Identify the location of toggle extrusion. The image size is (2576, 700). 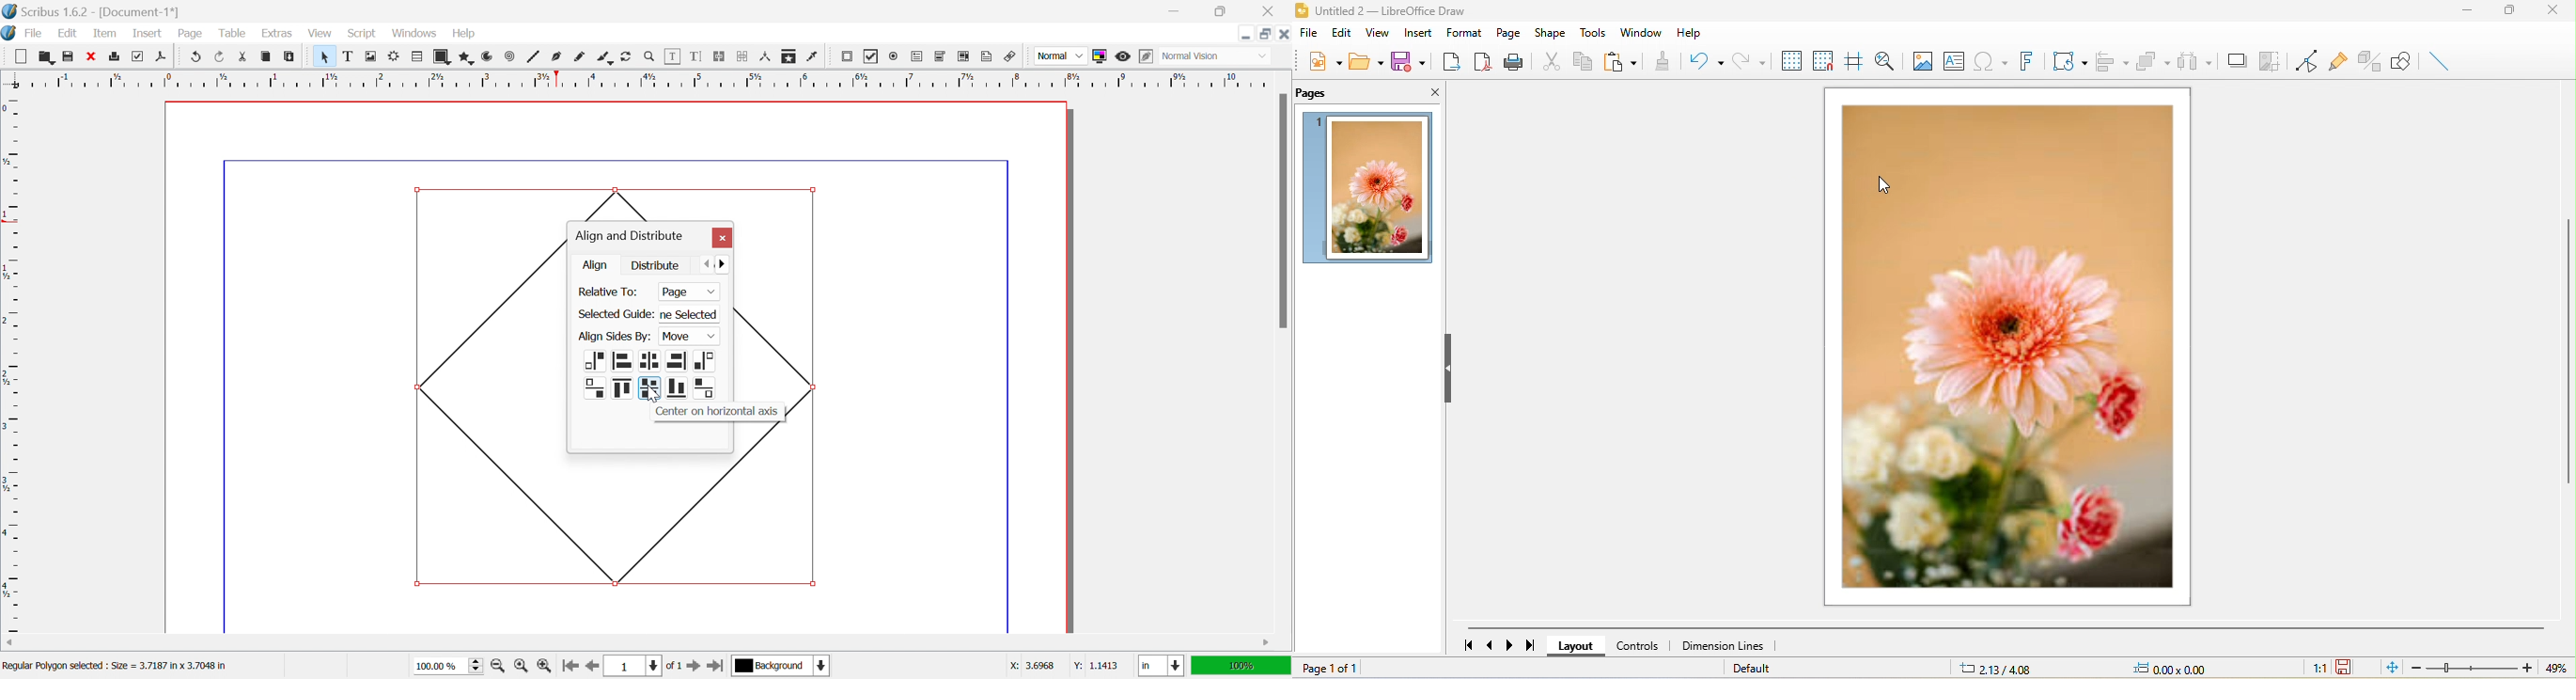
(2367, 61).